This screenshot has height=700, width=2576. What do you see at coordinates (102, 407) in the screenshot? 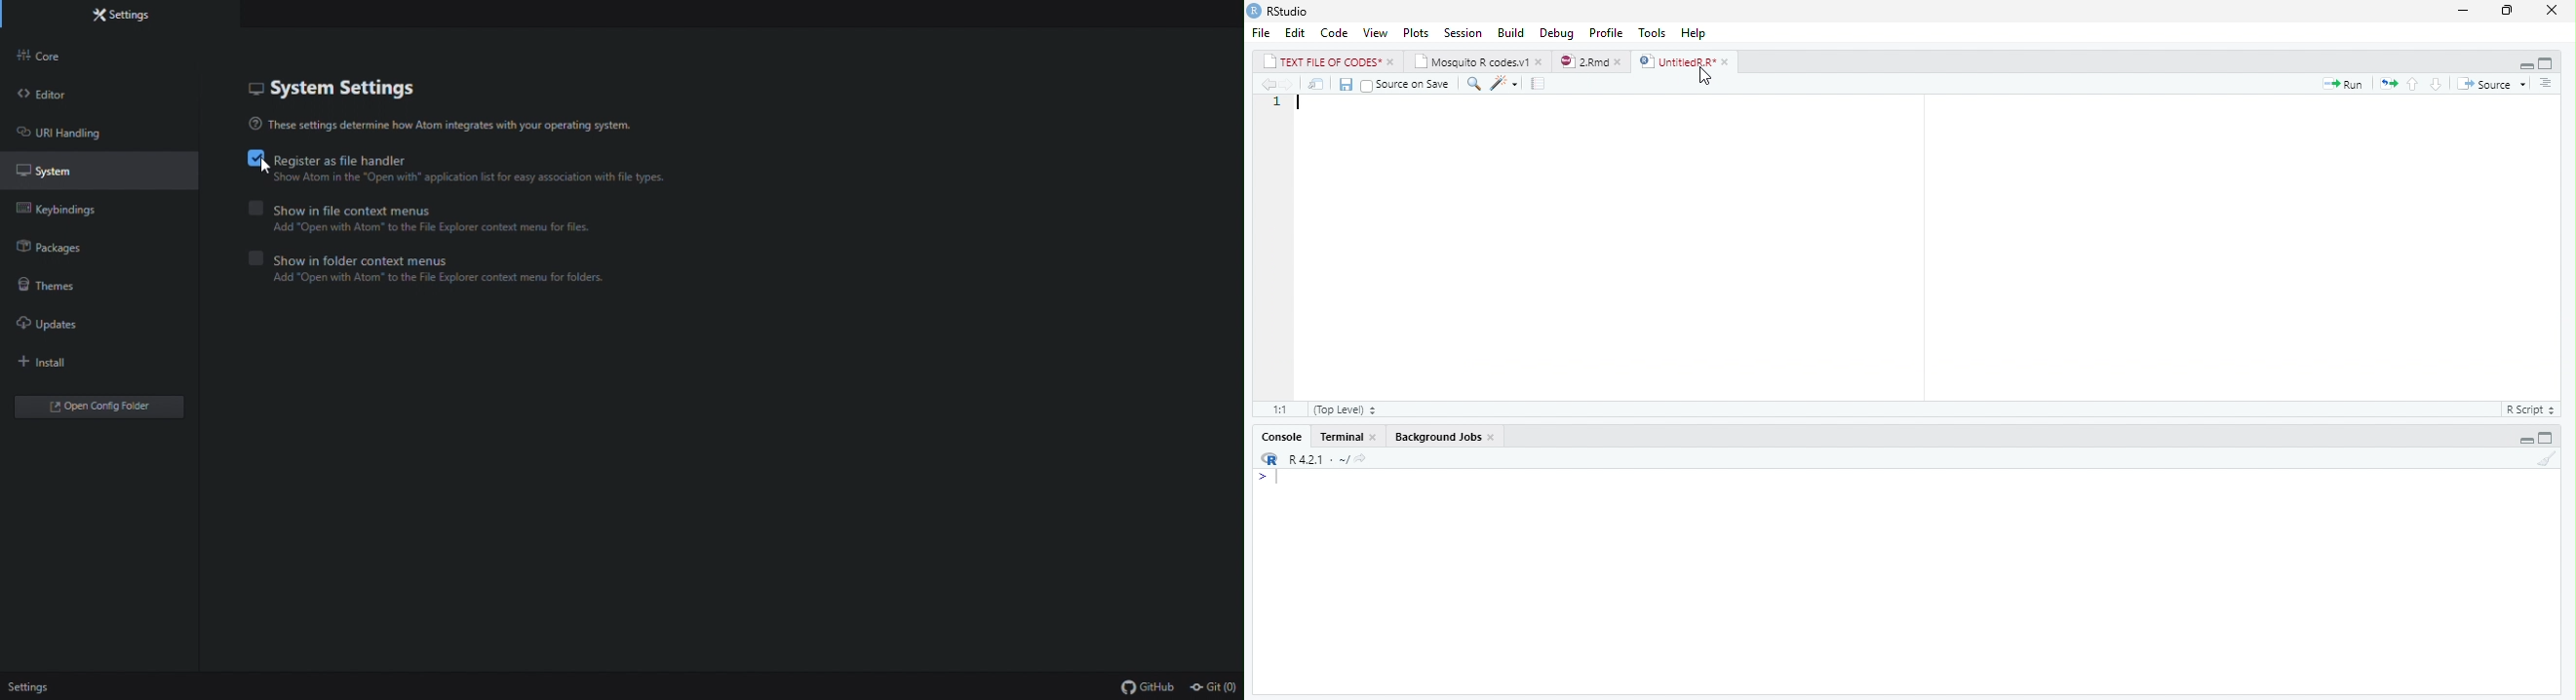
I see `Open folder` at bounding box center [102, 407].